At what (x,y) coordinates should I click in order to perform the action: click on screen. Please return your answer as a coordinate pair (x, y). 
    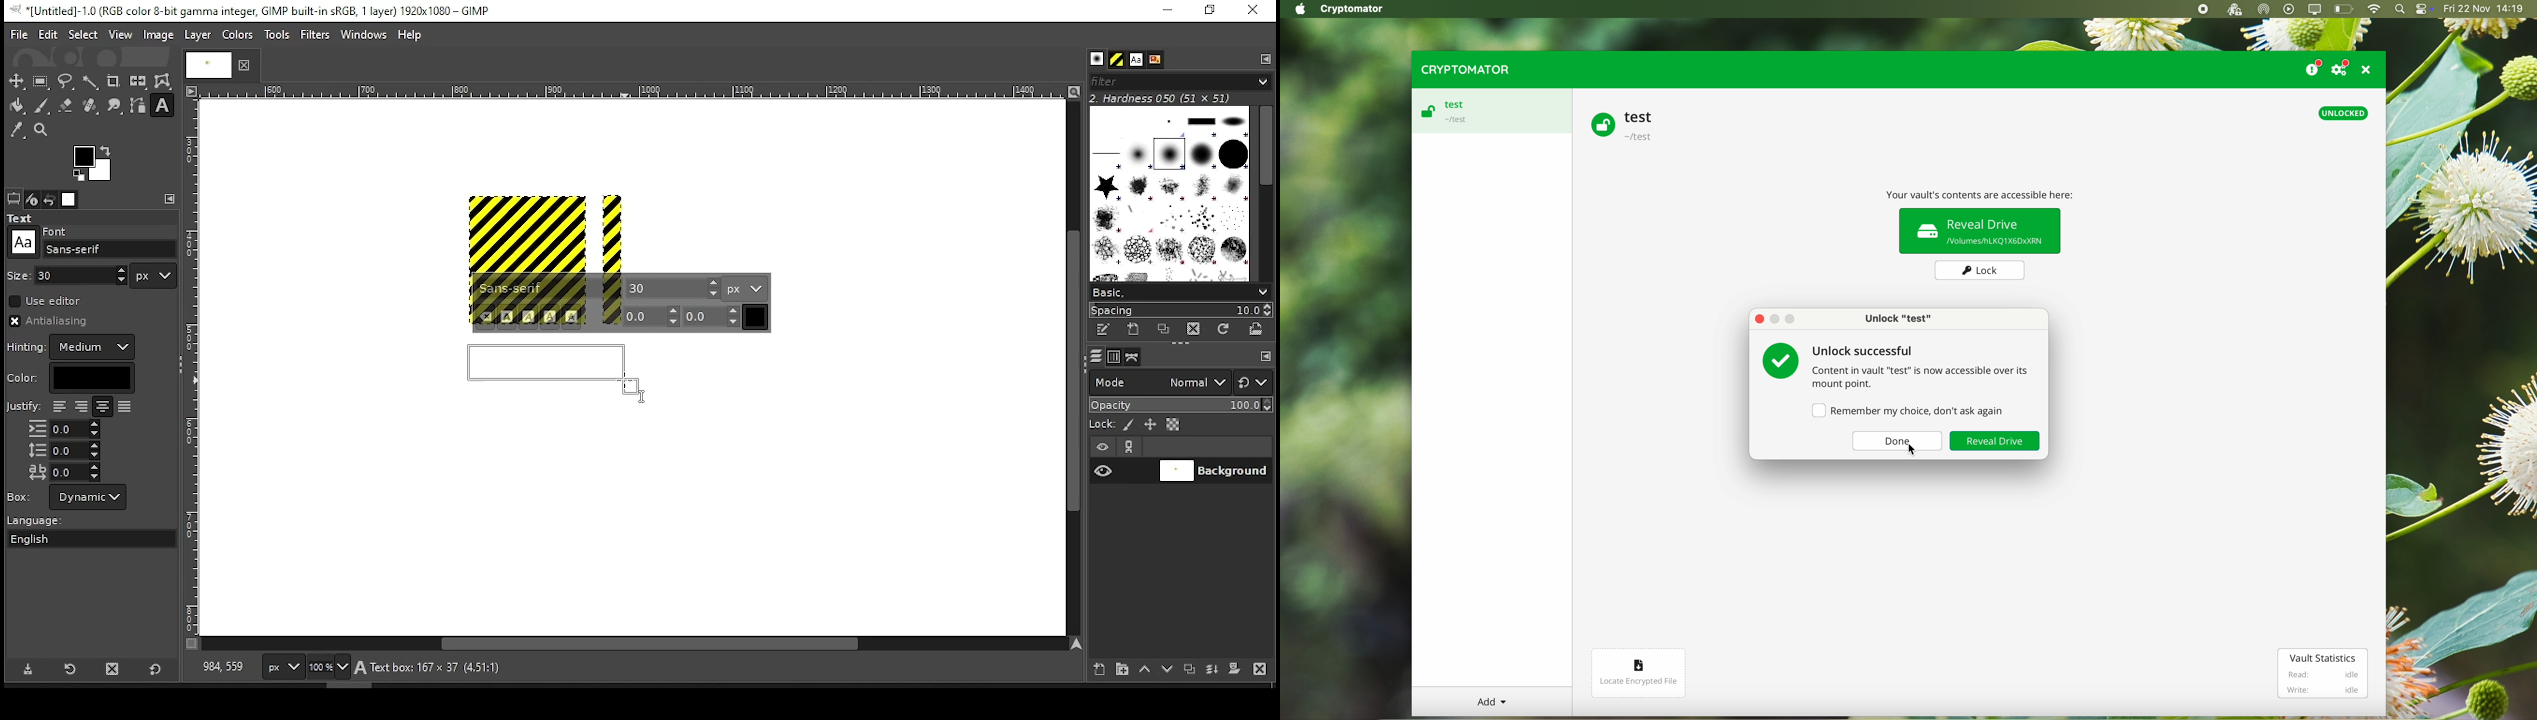
    Looking at the image, I should click on (2317, 9).